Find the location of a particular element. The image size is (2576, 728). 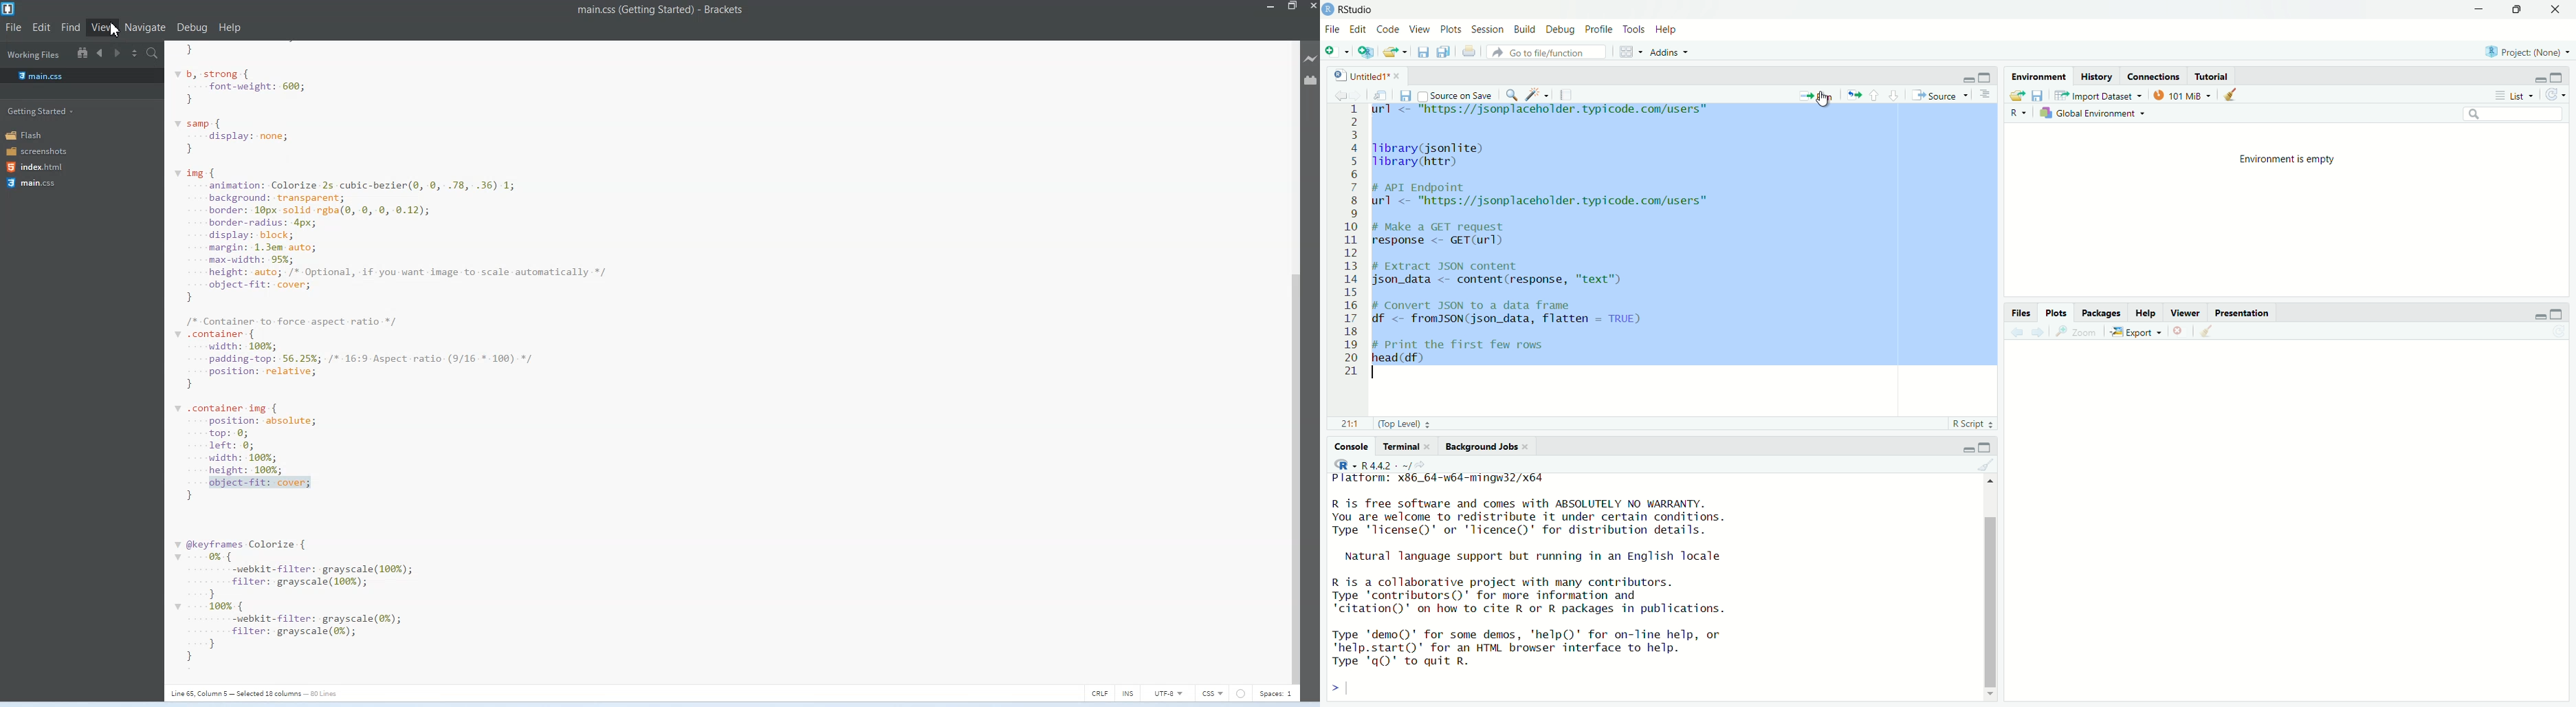

Clear is located at coordinates (1985, 466).